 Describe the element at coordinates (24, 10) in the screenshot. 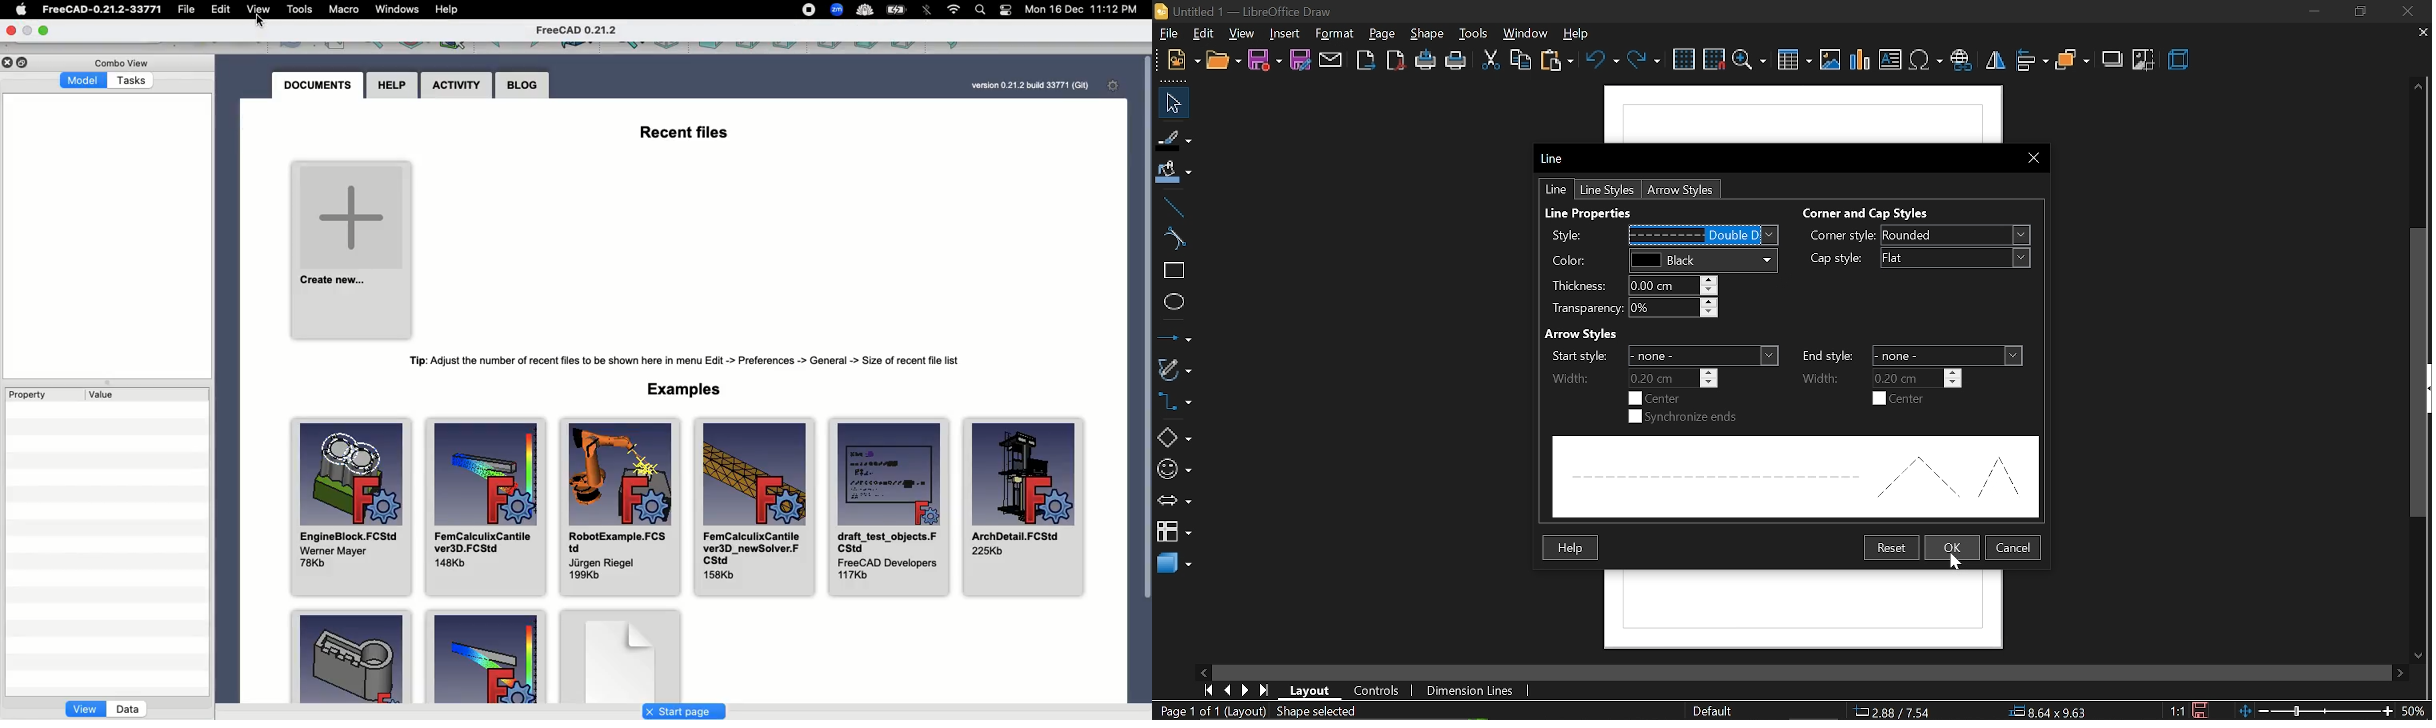

I see `Apple` at that location.